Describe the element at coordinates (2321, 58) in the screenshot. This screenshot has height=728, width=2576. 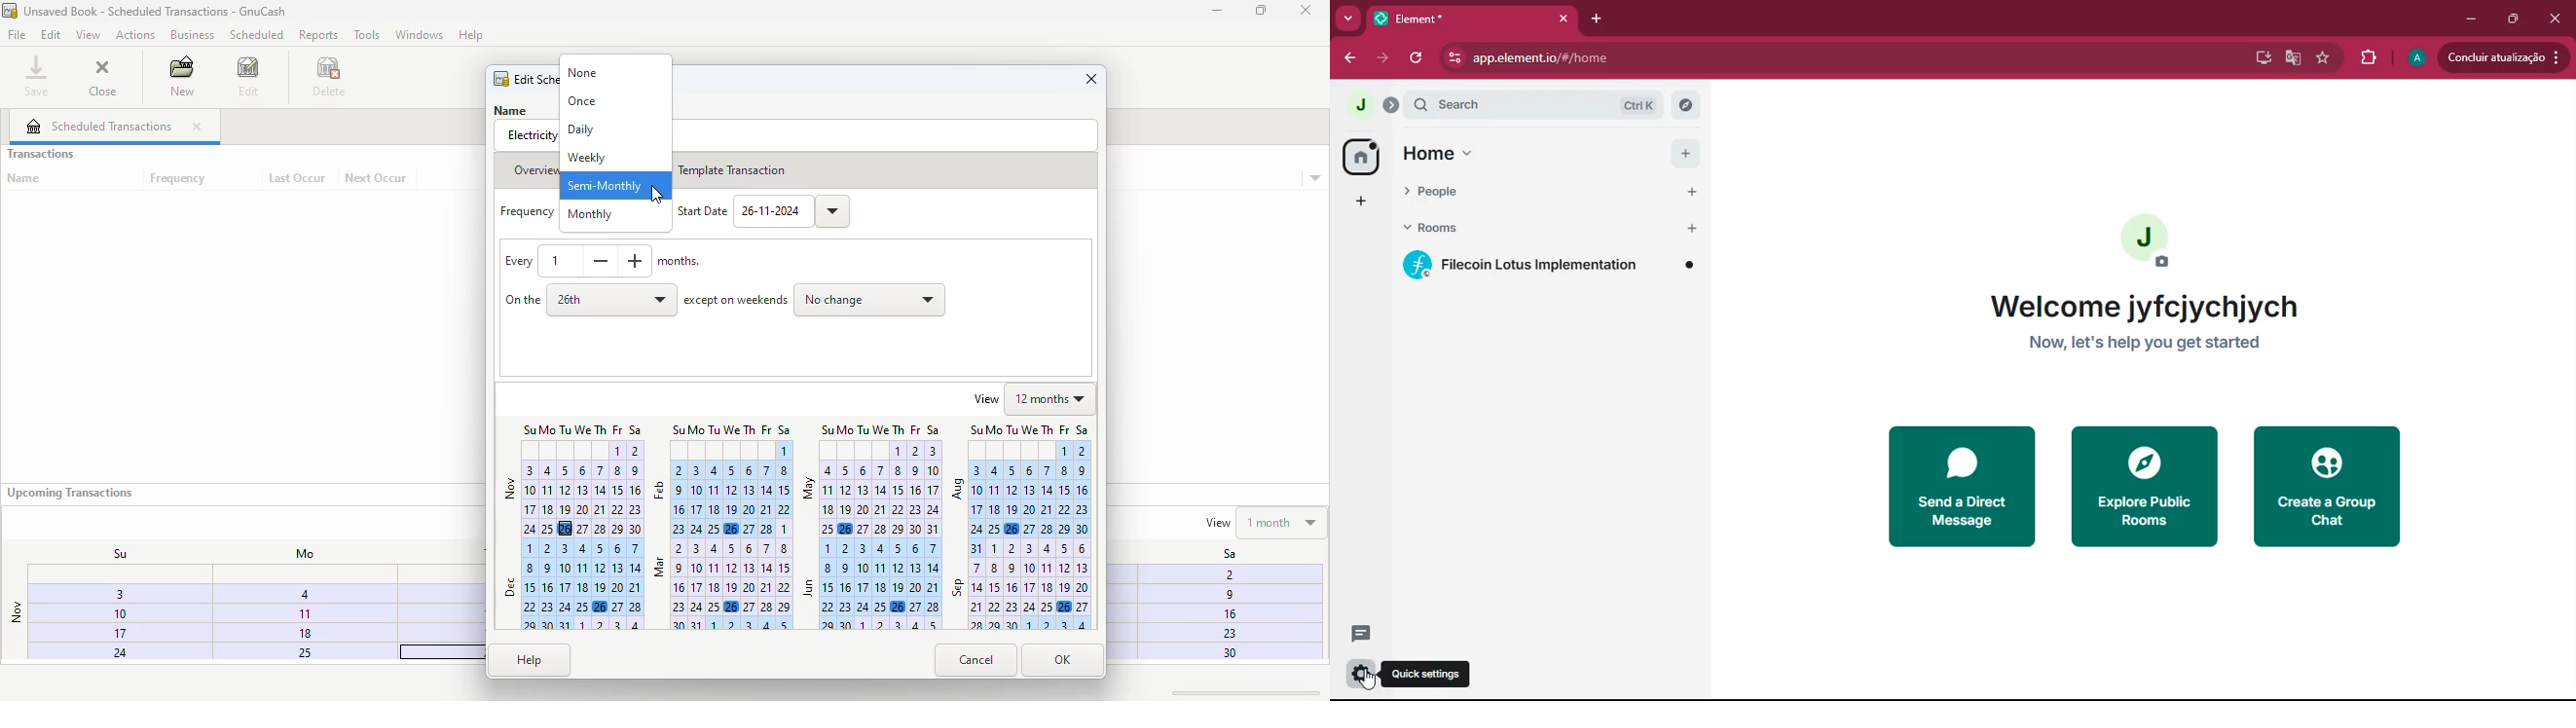
I see `favourite` at that location.